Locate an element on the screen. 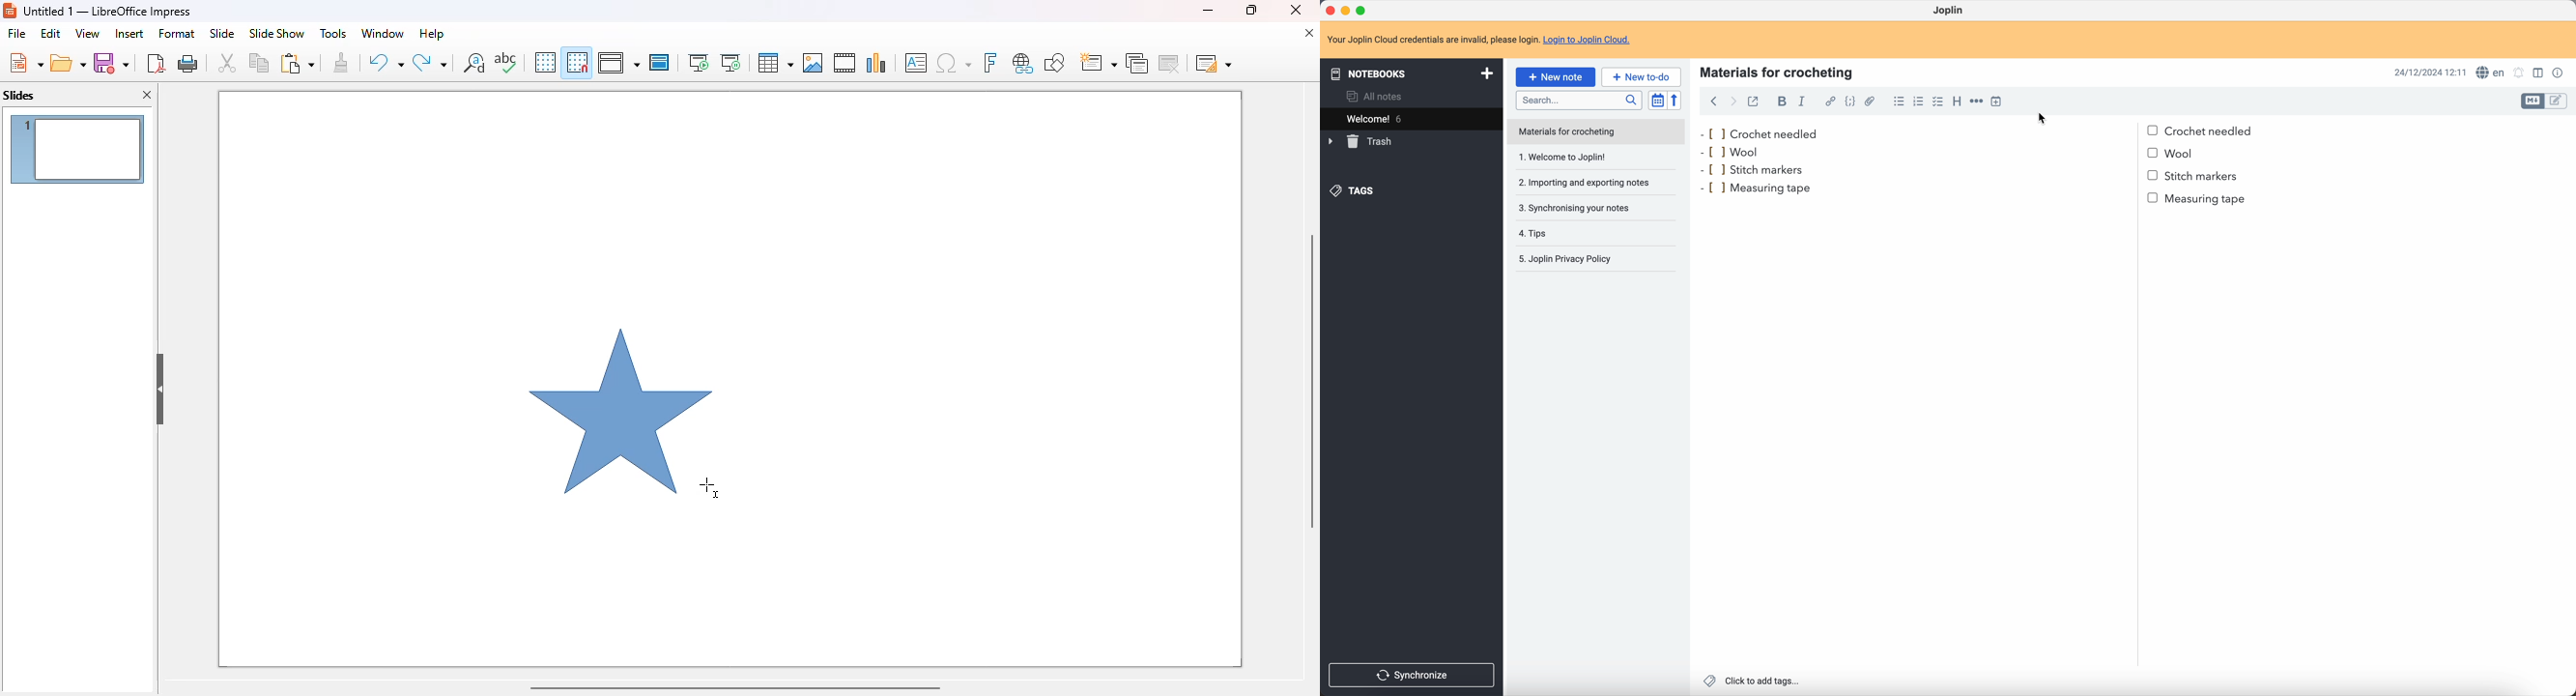 The image size is (2576, 700). search bar is located at coordinates (1578, 99).